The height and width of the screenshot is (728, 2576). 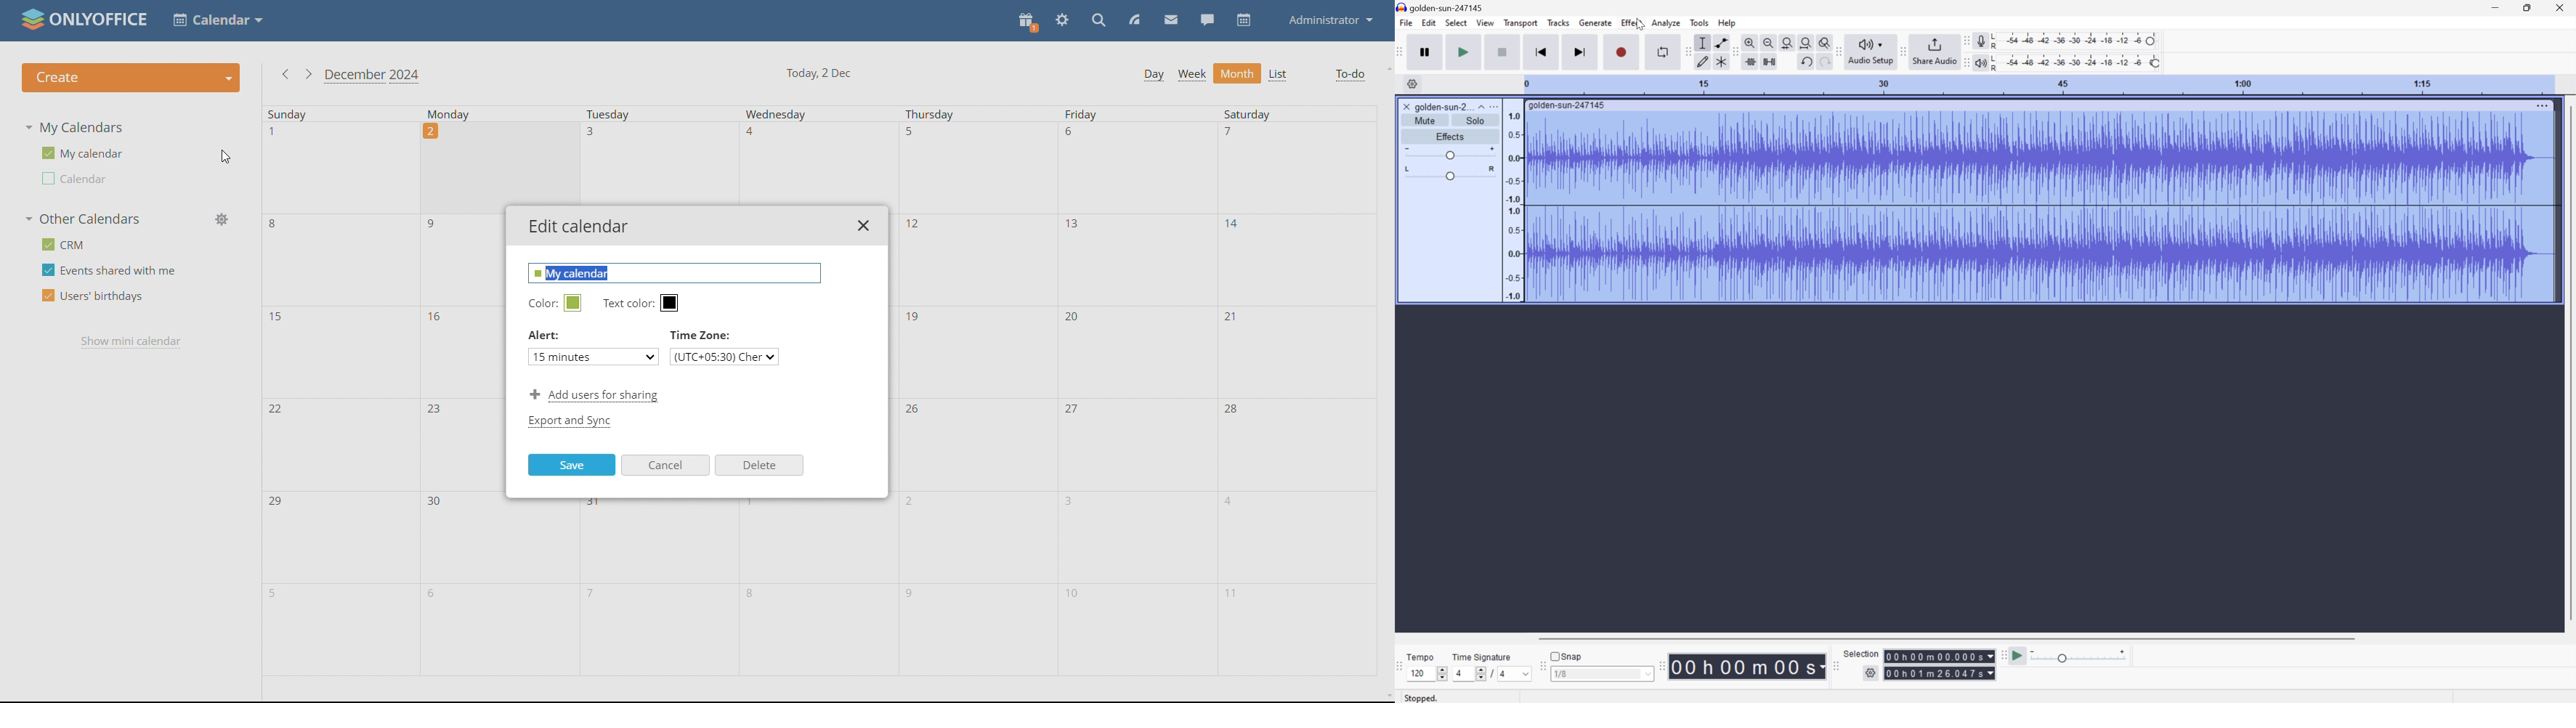 I want to click on Stop, so click(x=1503, y=52).